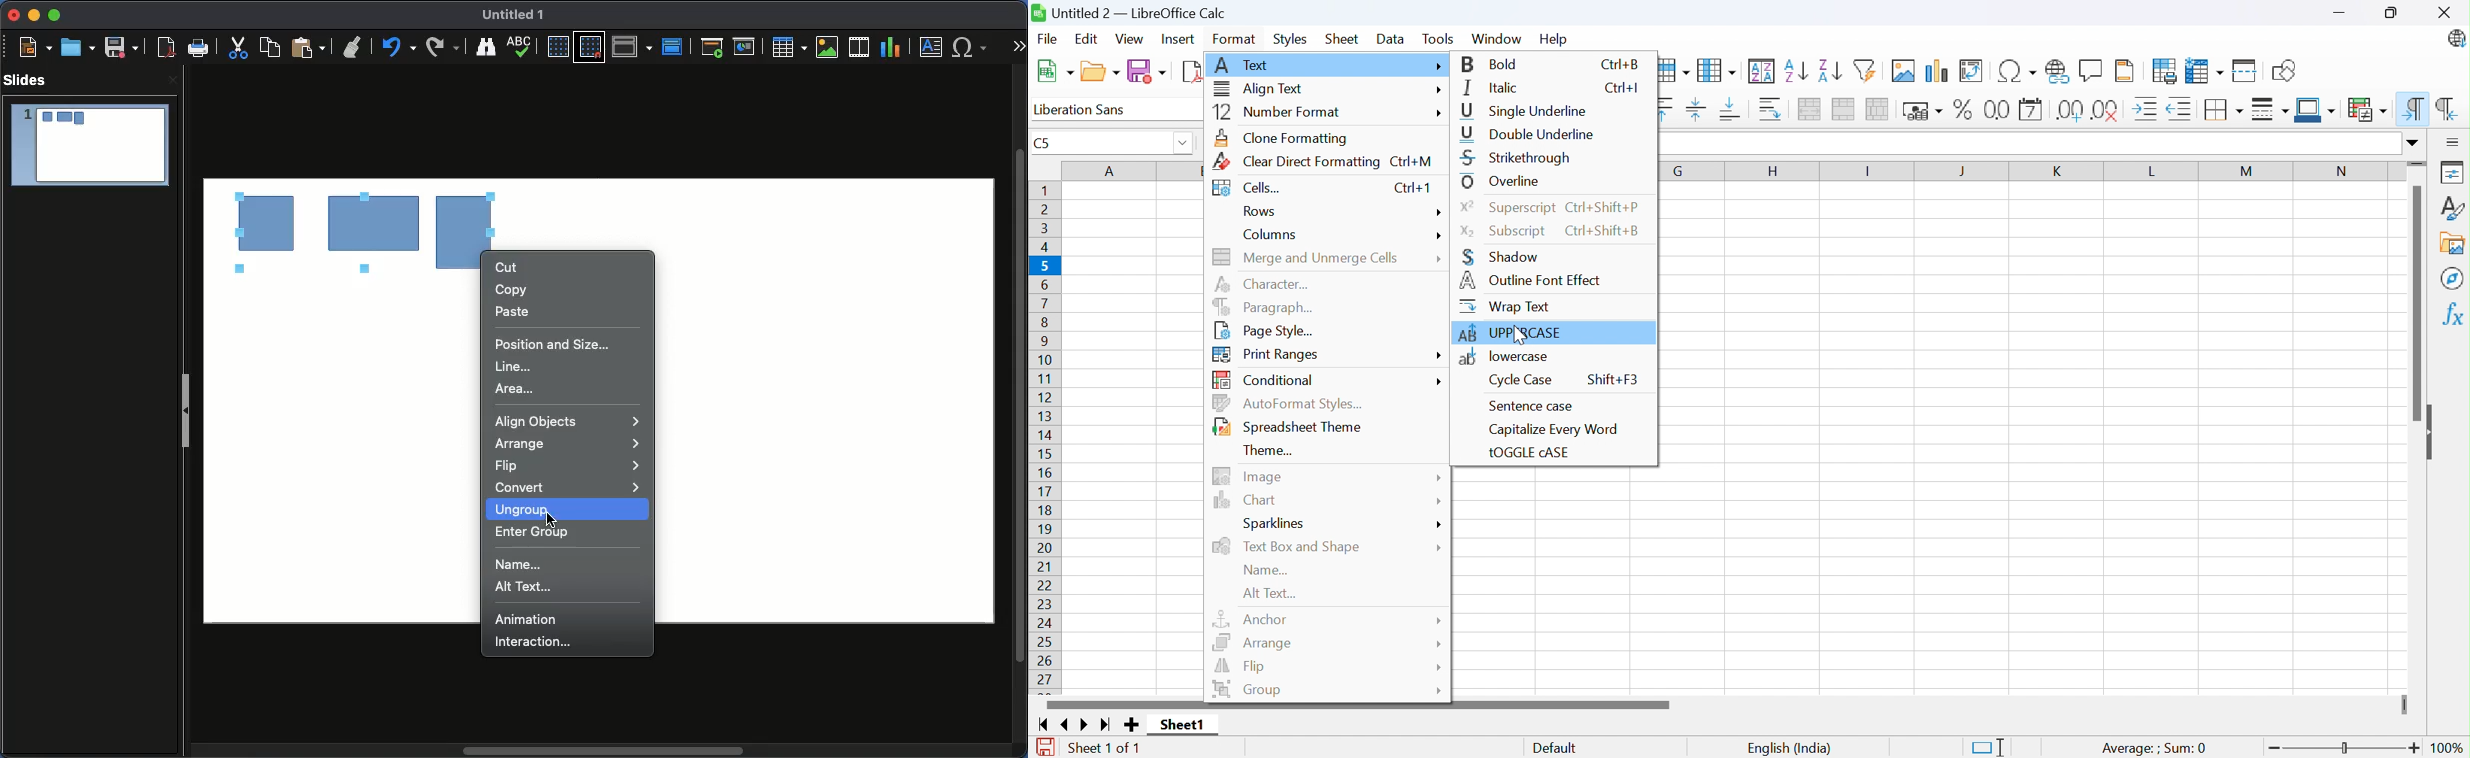 Image resolution: width=2492 pixels, height=784 pixels. I want to click on Default, so click(1555, 748).